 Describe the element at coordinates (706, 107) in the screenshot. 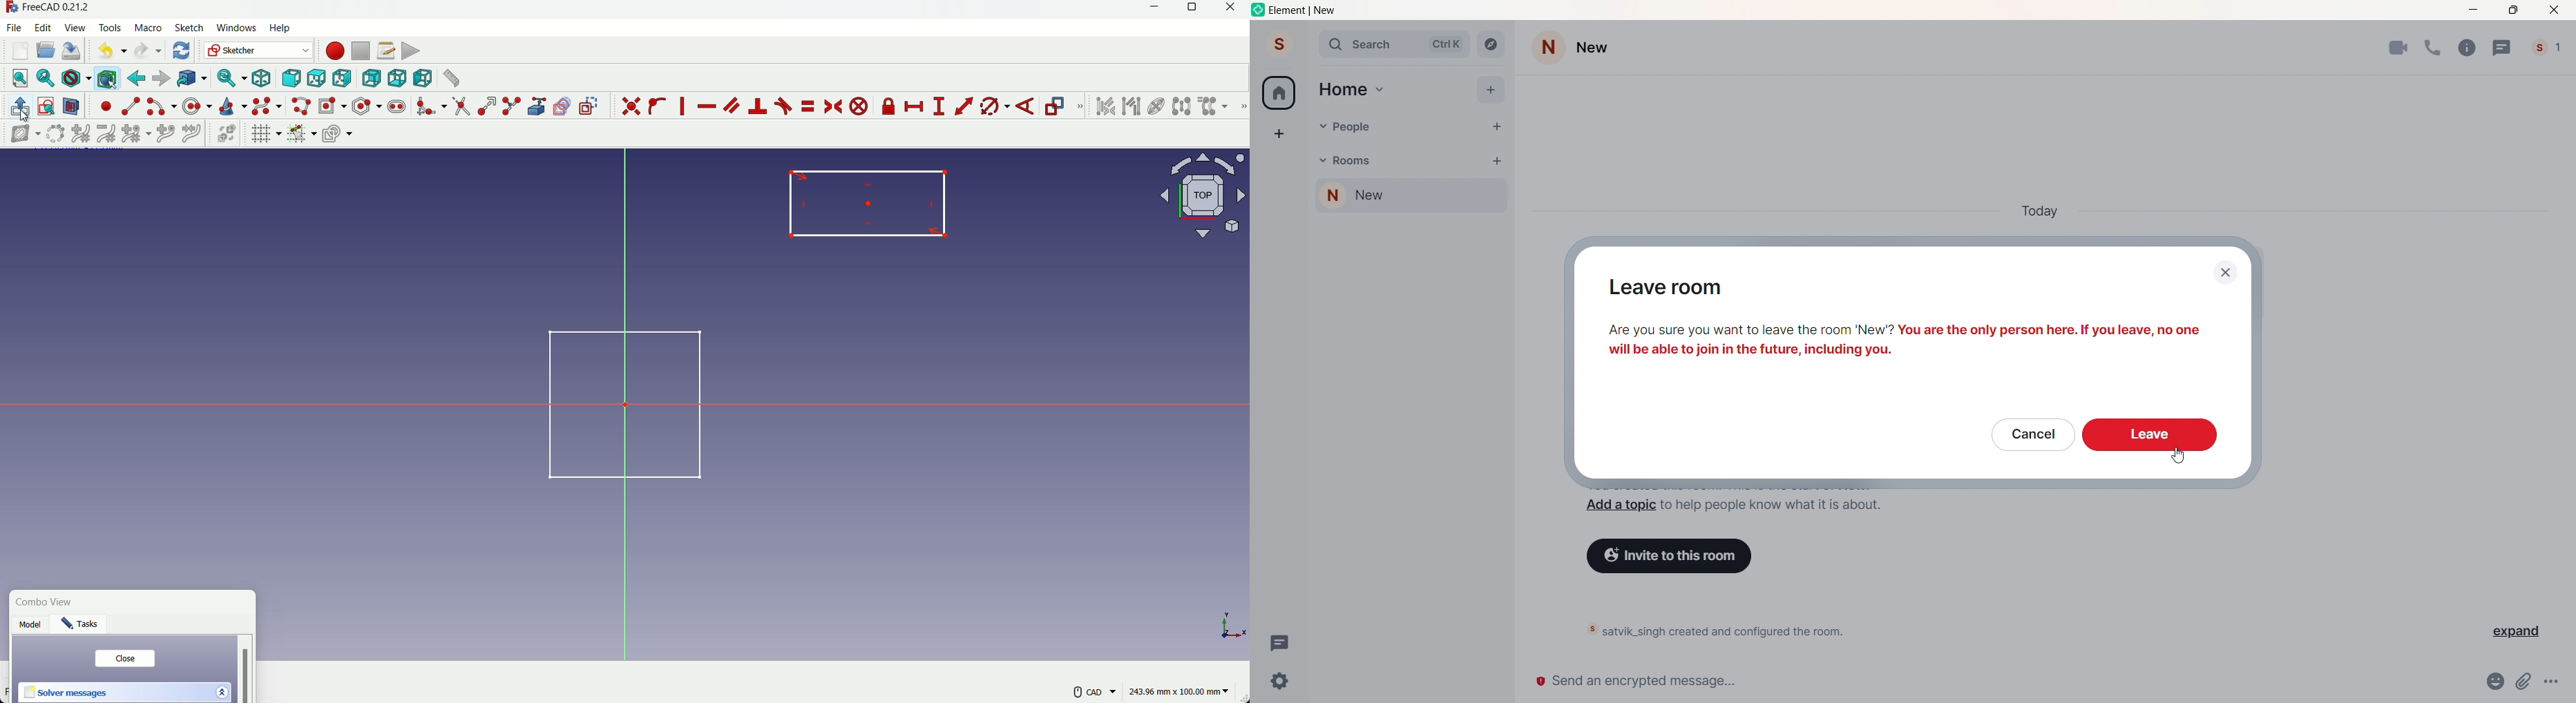

I see `constraint horizontal` at that location.